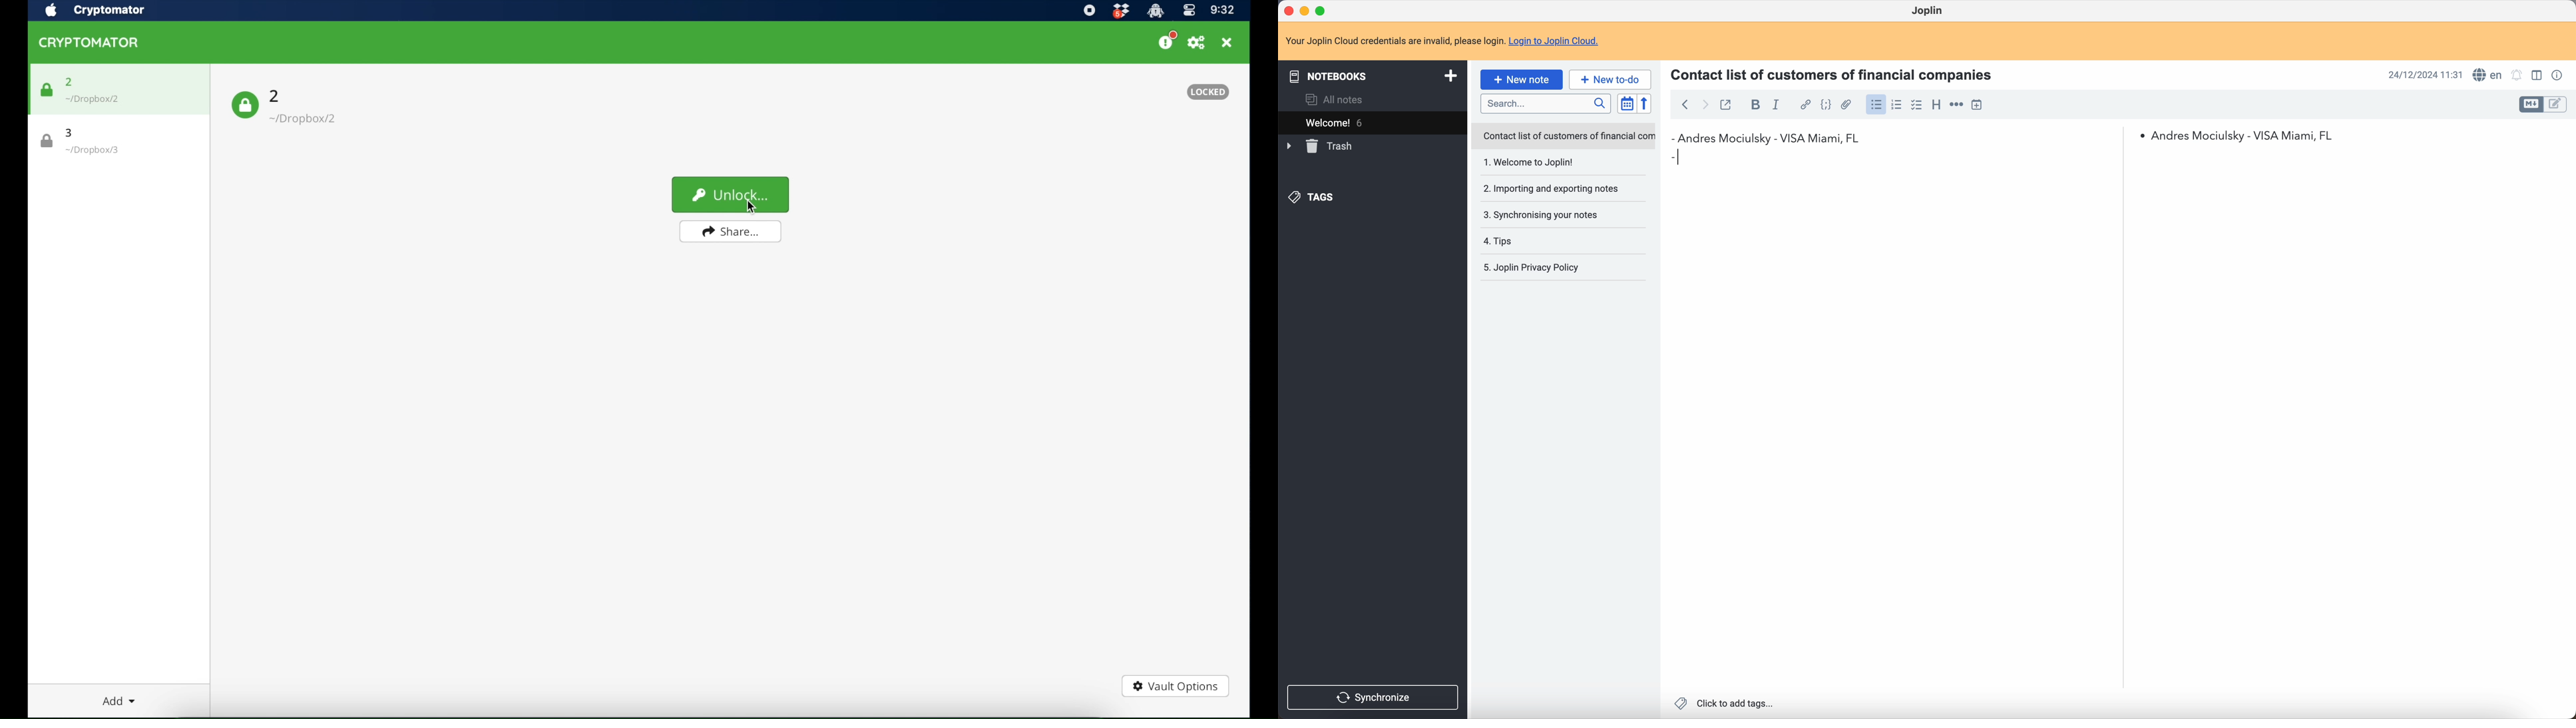 The image size is (2576, 728). I want to click on 2. Importing and exporting notes, so click(1554, 189).